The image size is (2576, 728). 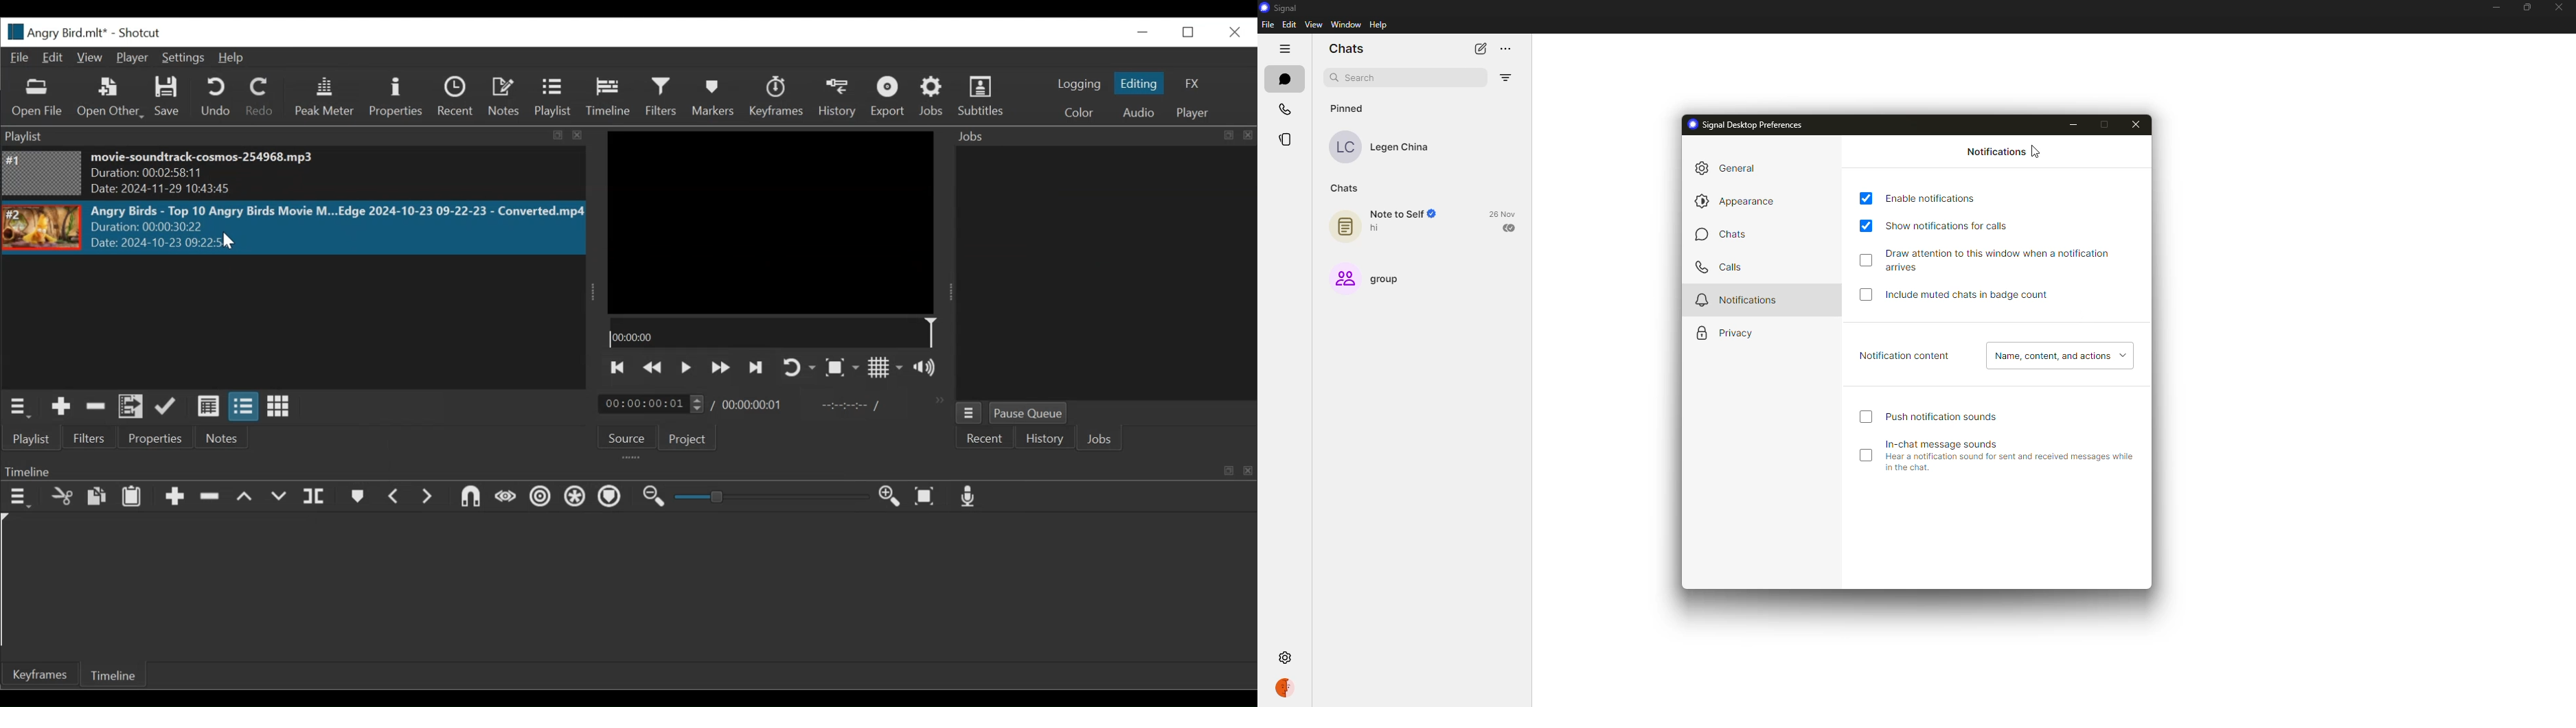 I want to click on Peak Meter, so click(x=324, y=98).